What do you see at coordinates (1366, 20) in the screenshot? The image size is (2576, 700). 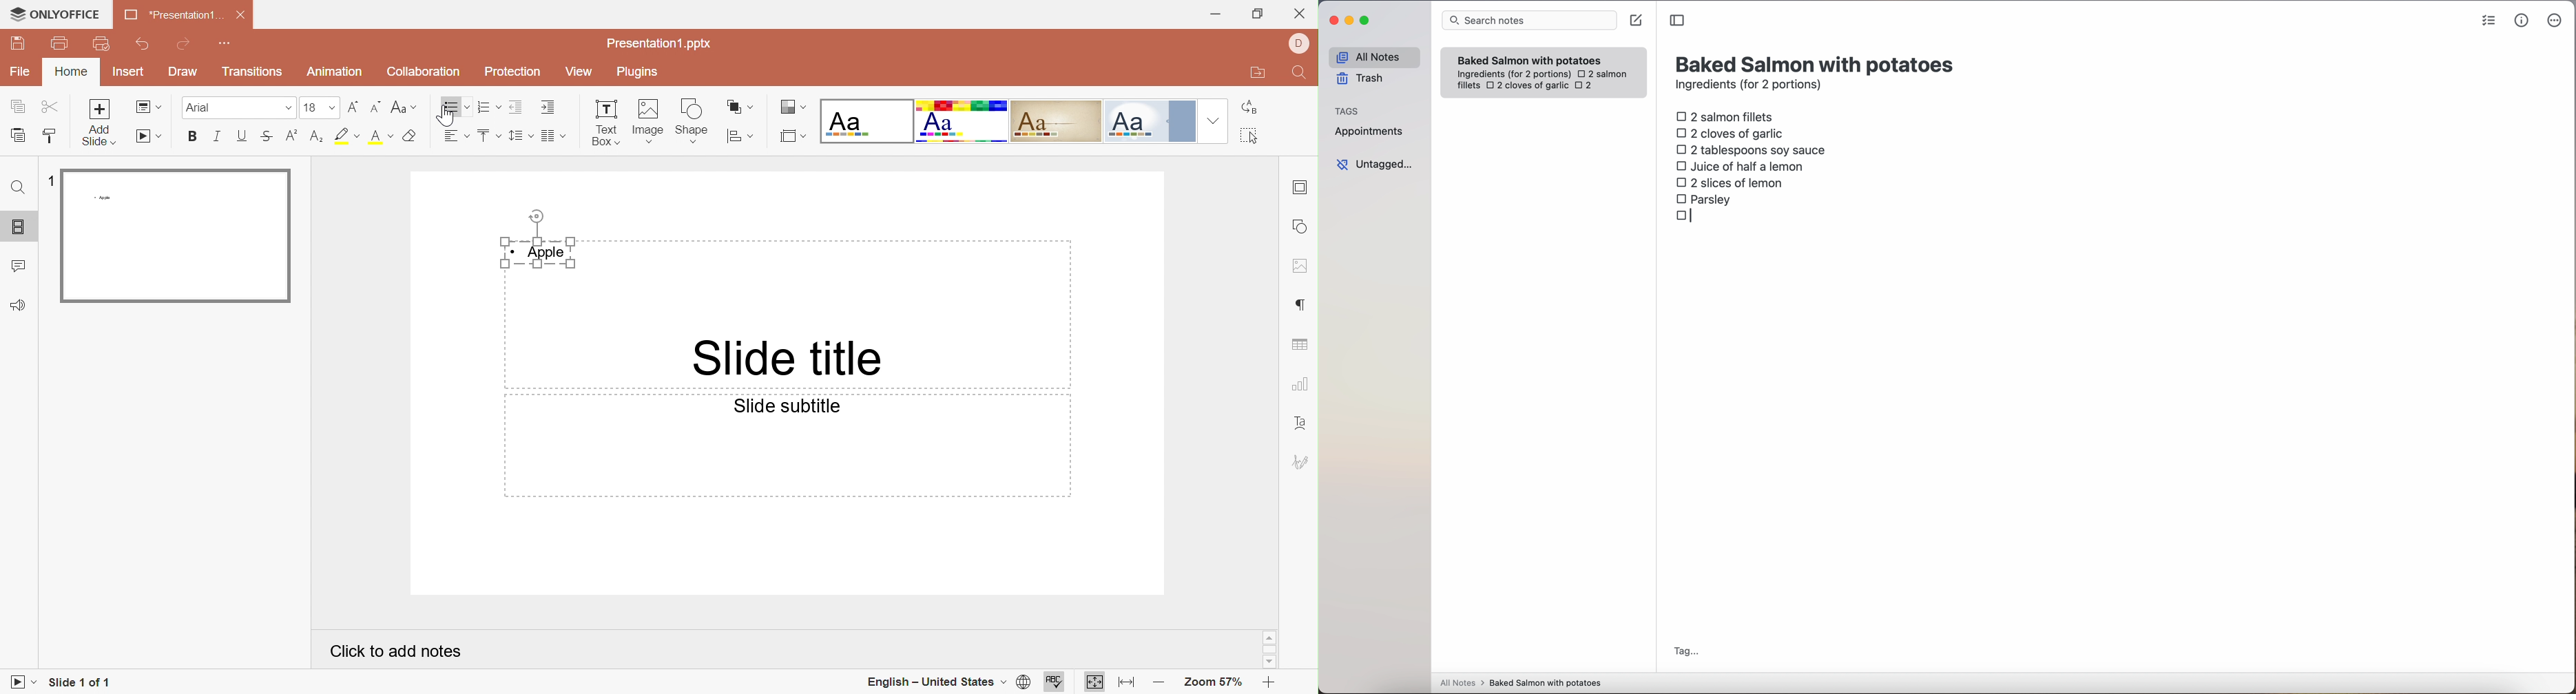 I see `maximize` at bounding box center [1366, 20].